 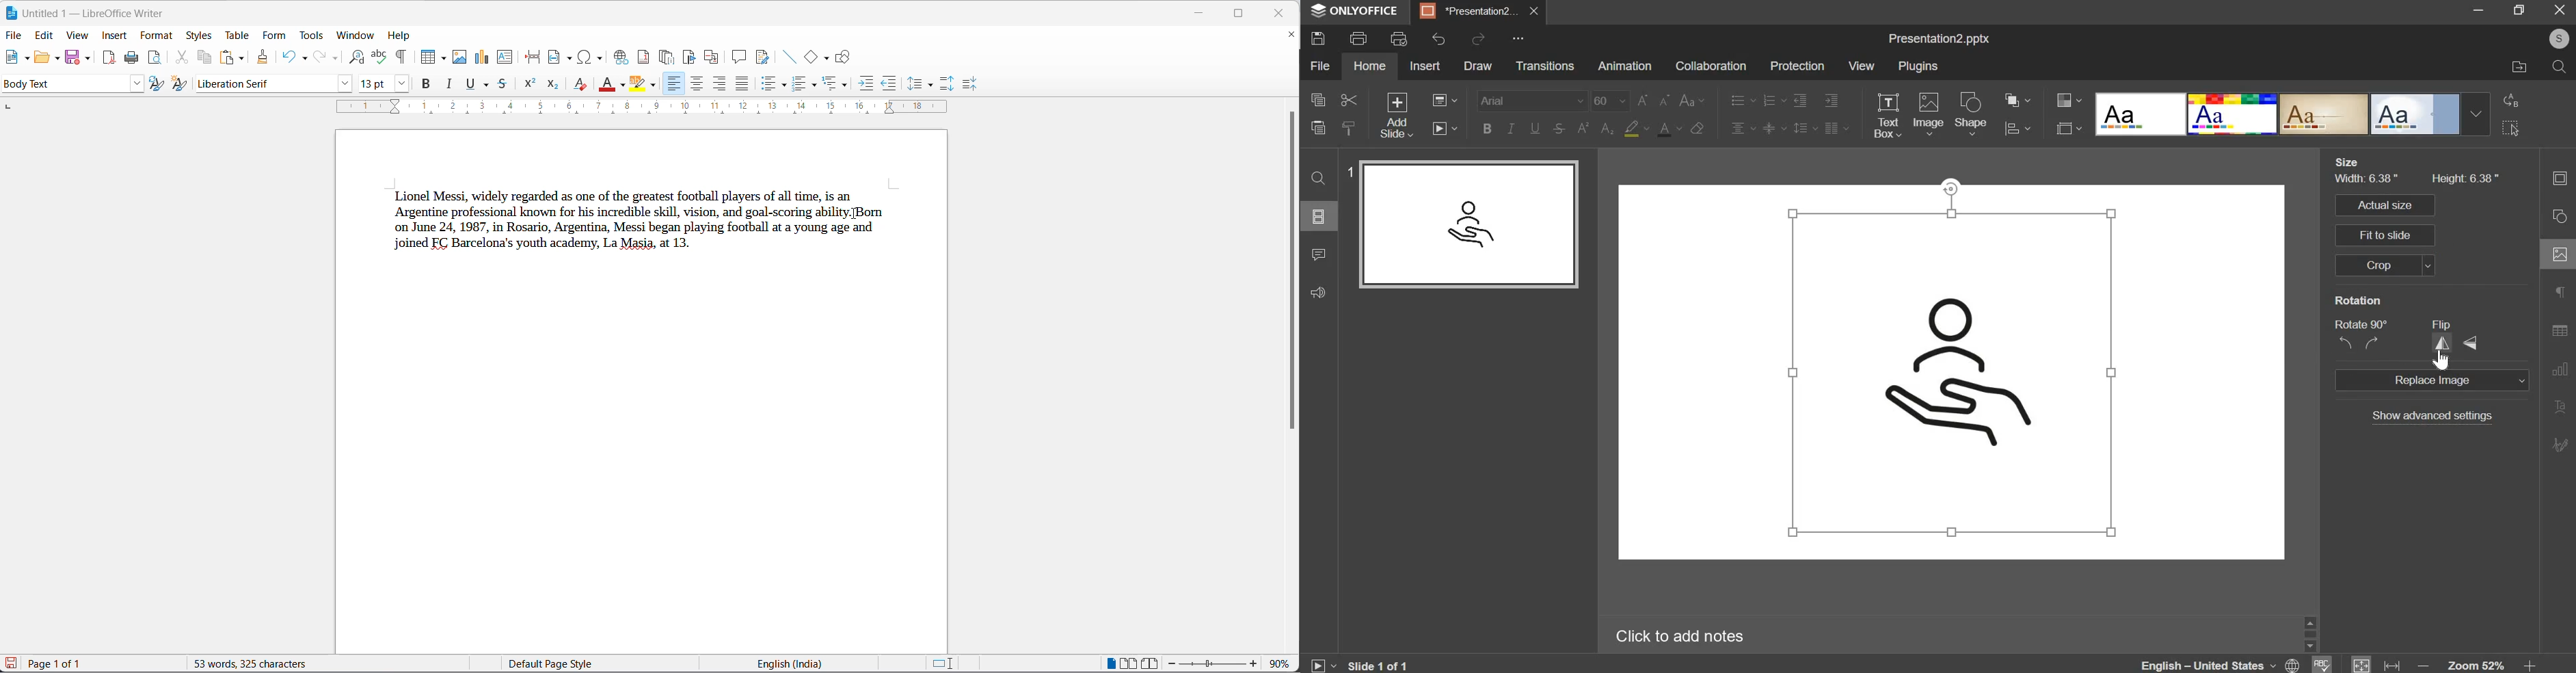 I want to click on Show draw functions, so click(x=844, y=56).